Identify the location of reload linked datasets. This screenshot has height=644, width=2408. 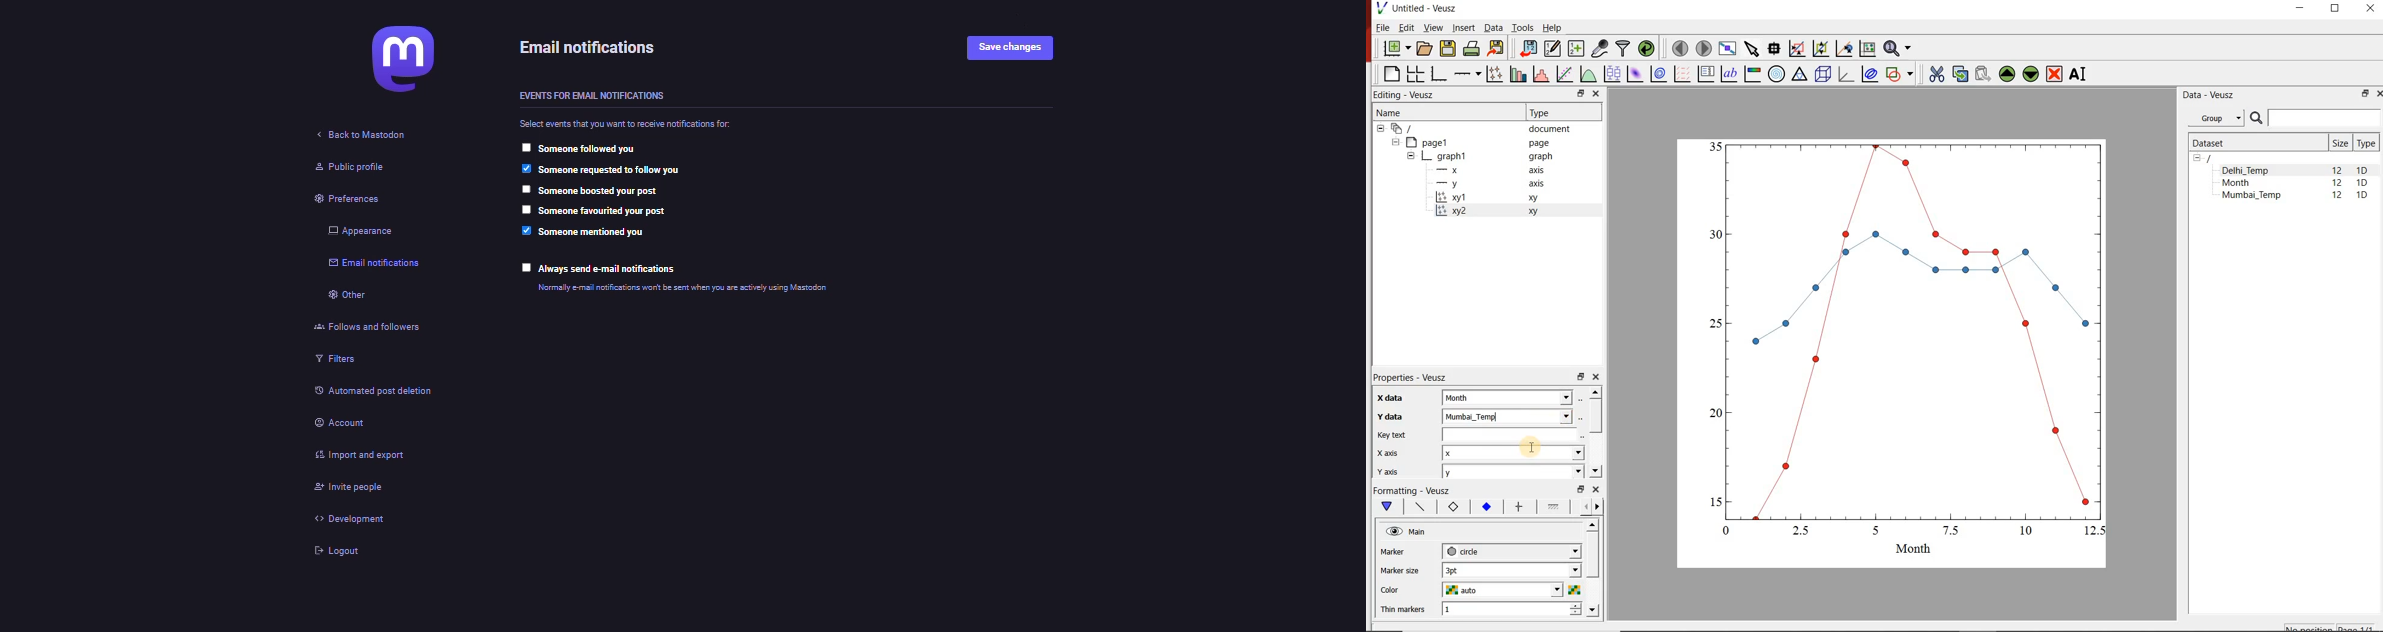
(1646, 47).